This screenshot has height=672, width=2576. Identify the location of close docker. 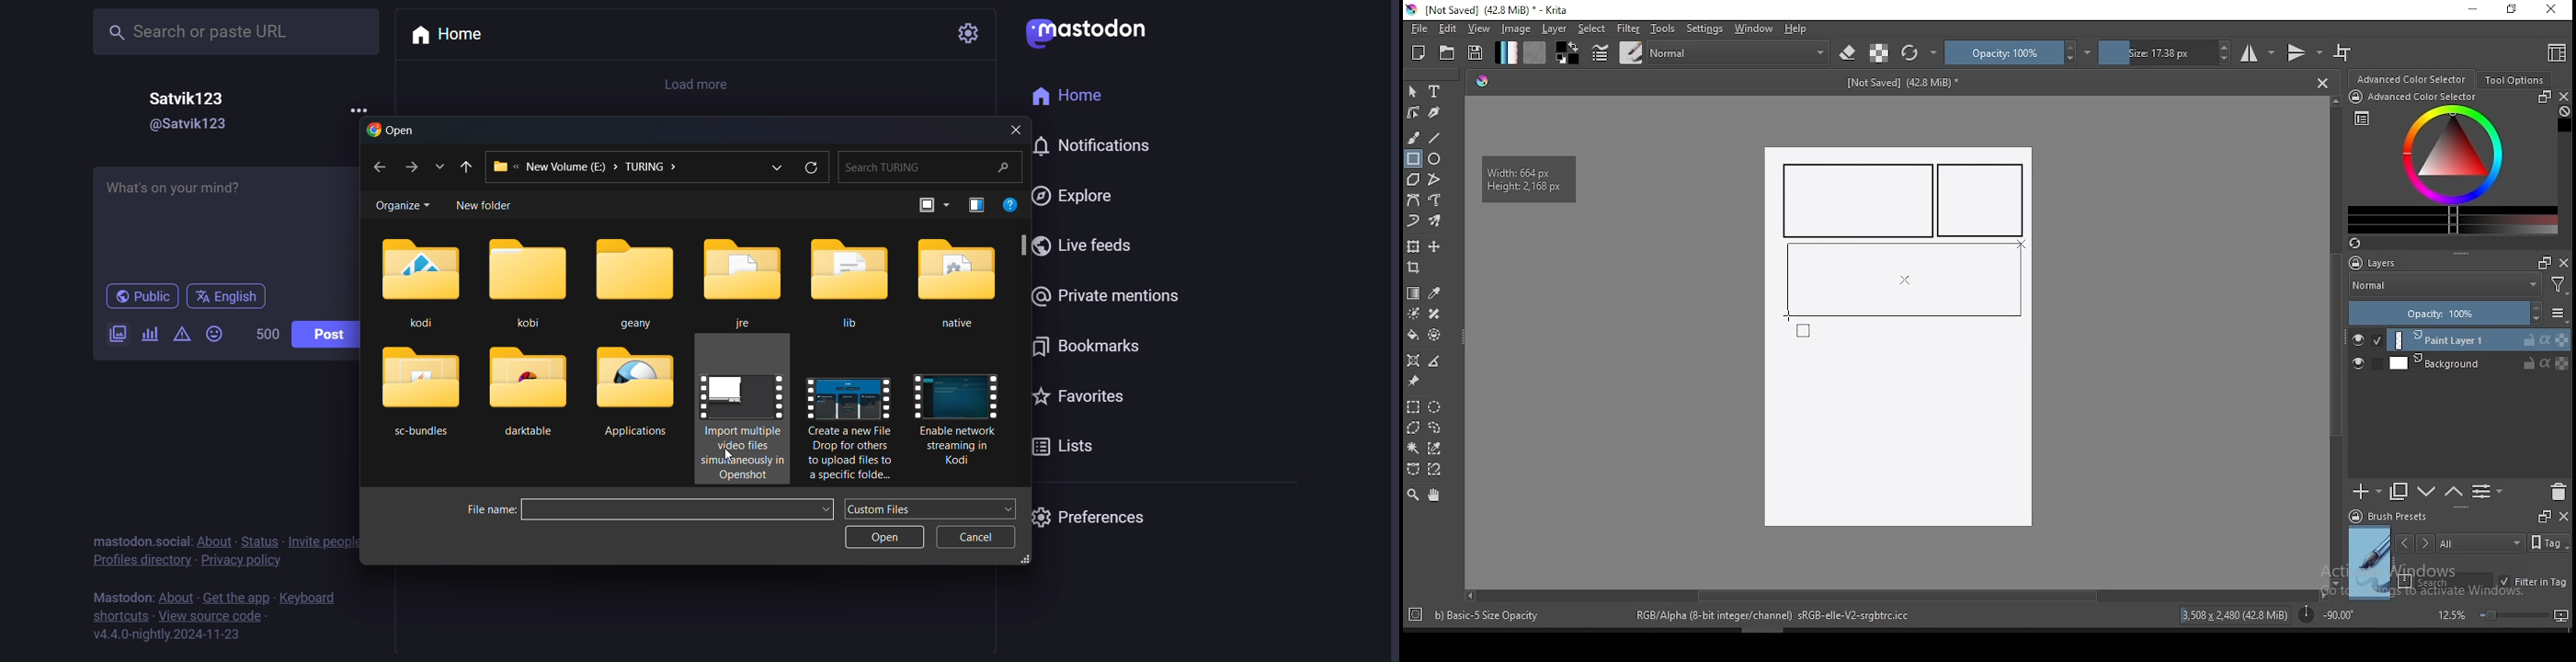
(2563, 515).